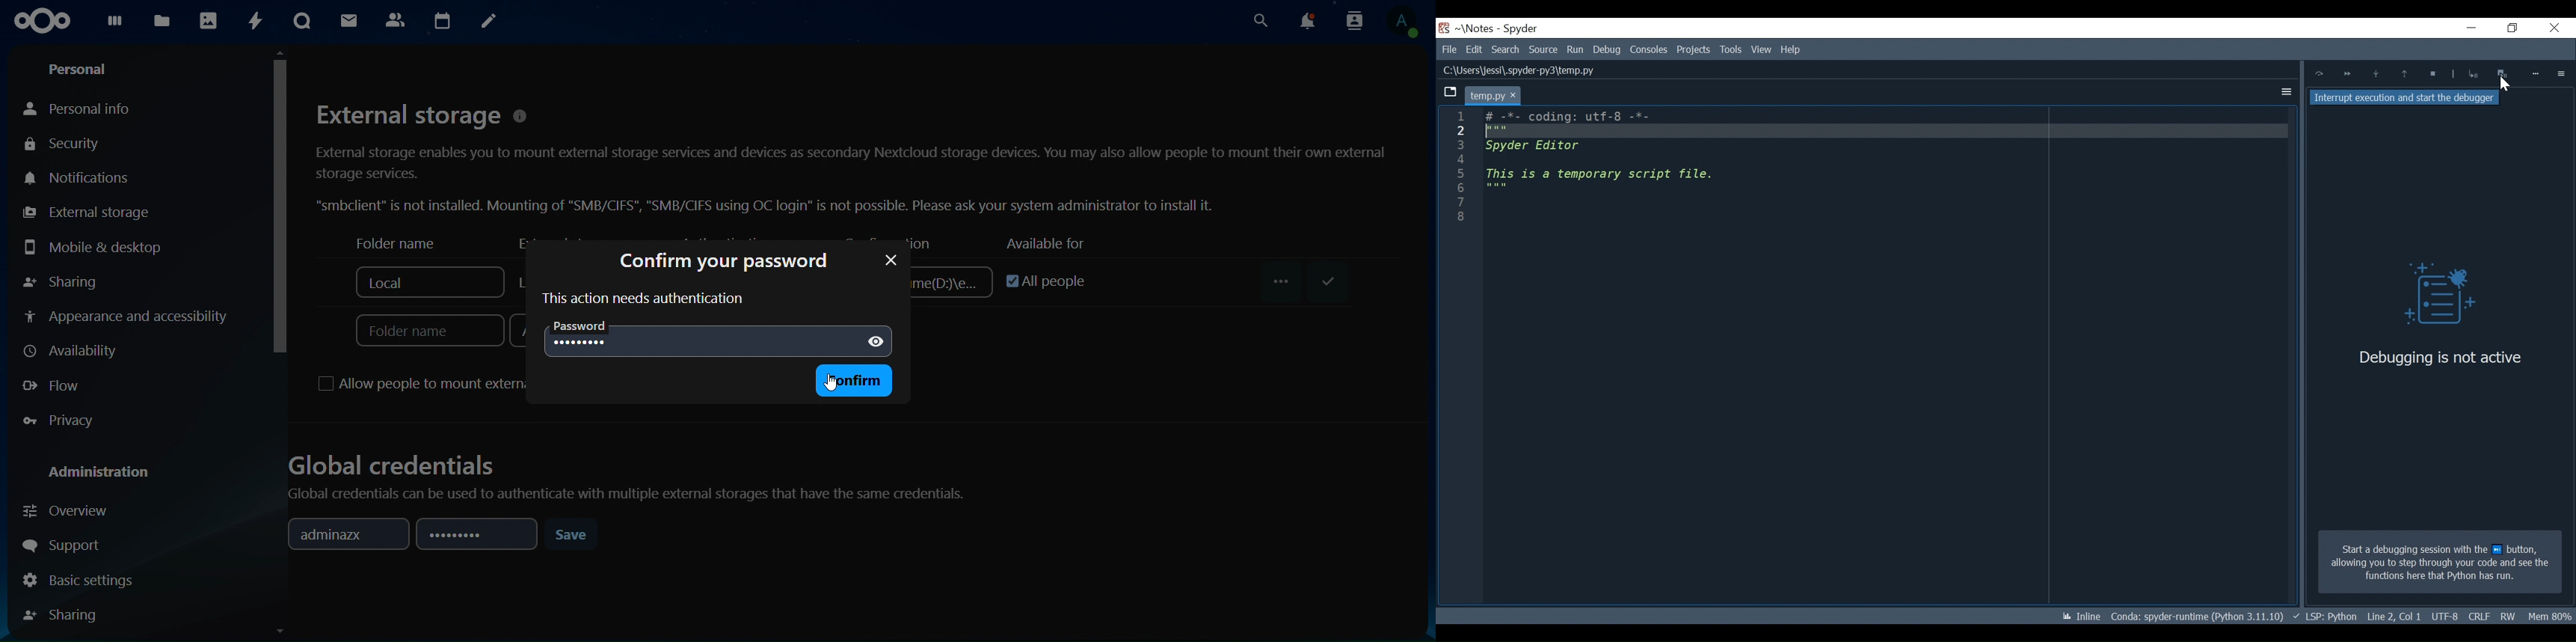  Describe the element at coordinates (2479, 616) in the screenshot. I see `File Encoding` at that location.